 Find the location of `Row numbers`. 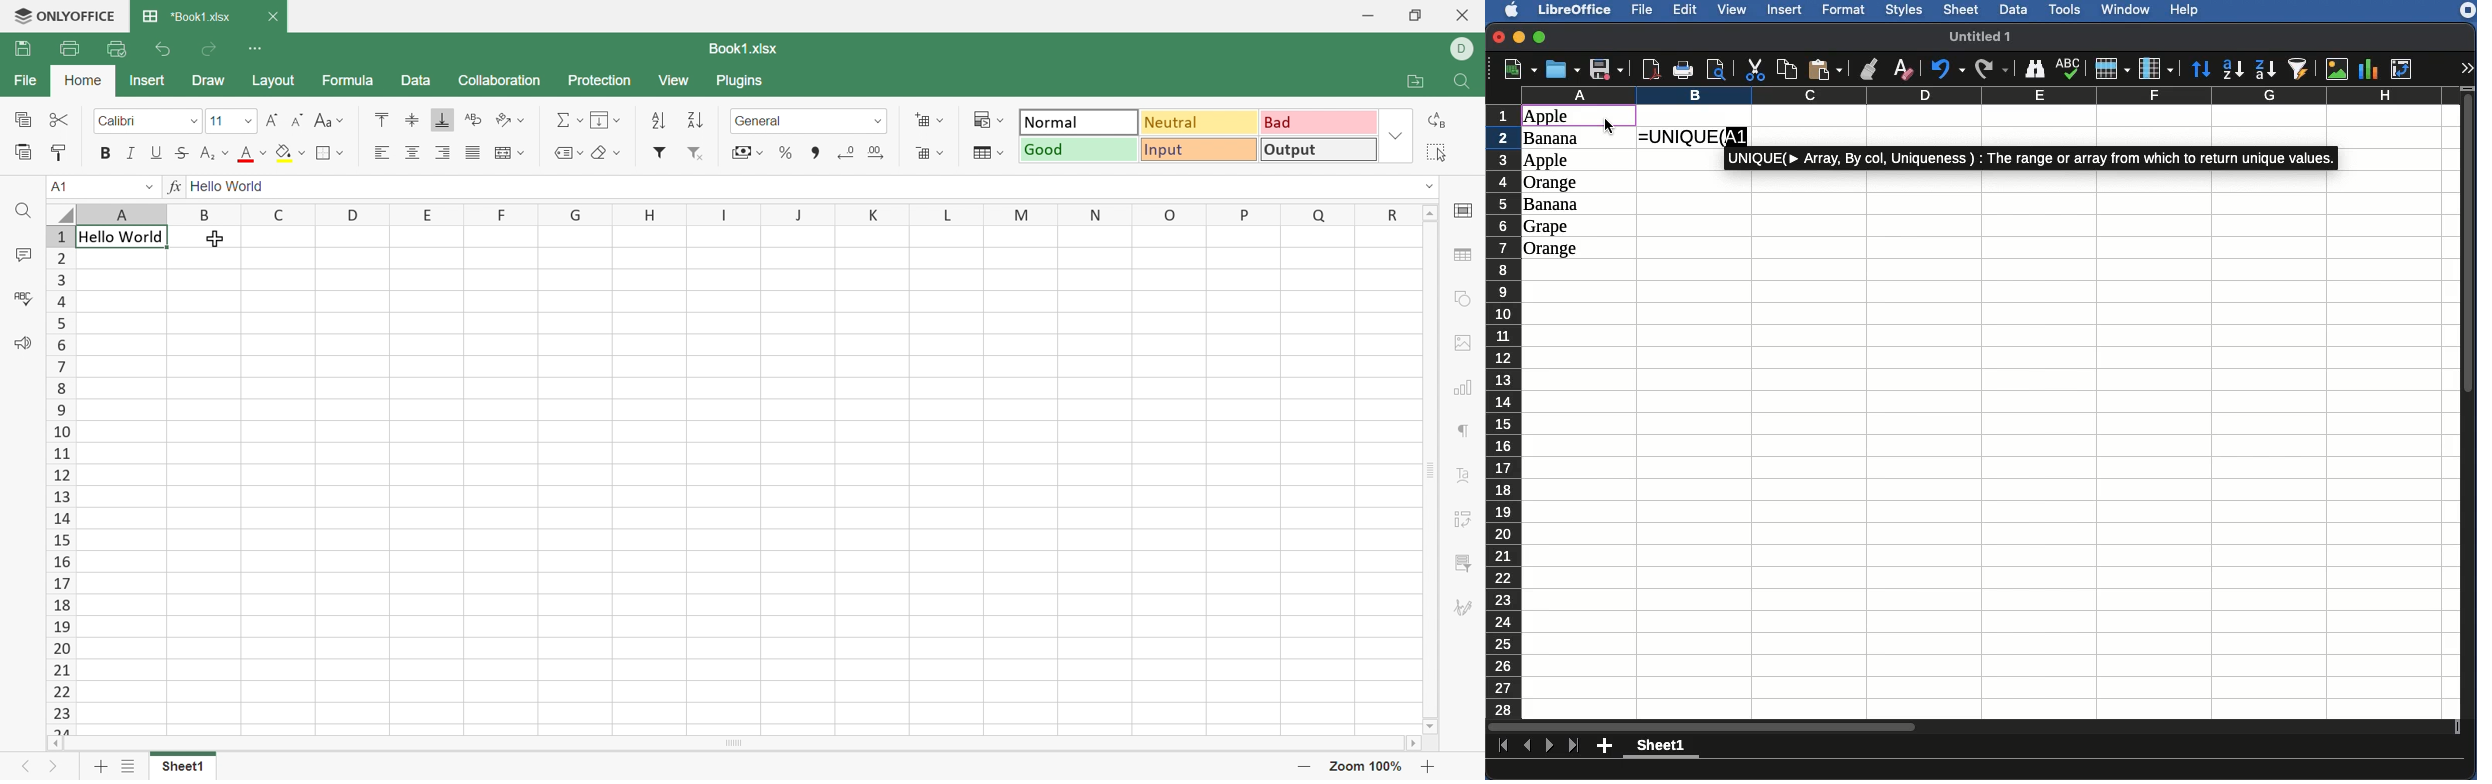

Row numbers is located at coordinates (61, 479).